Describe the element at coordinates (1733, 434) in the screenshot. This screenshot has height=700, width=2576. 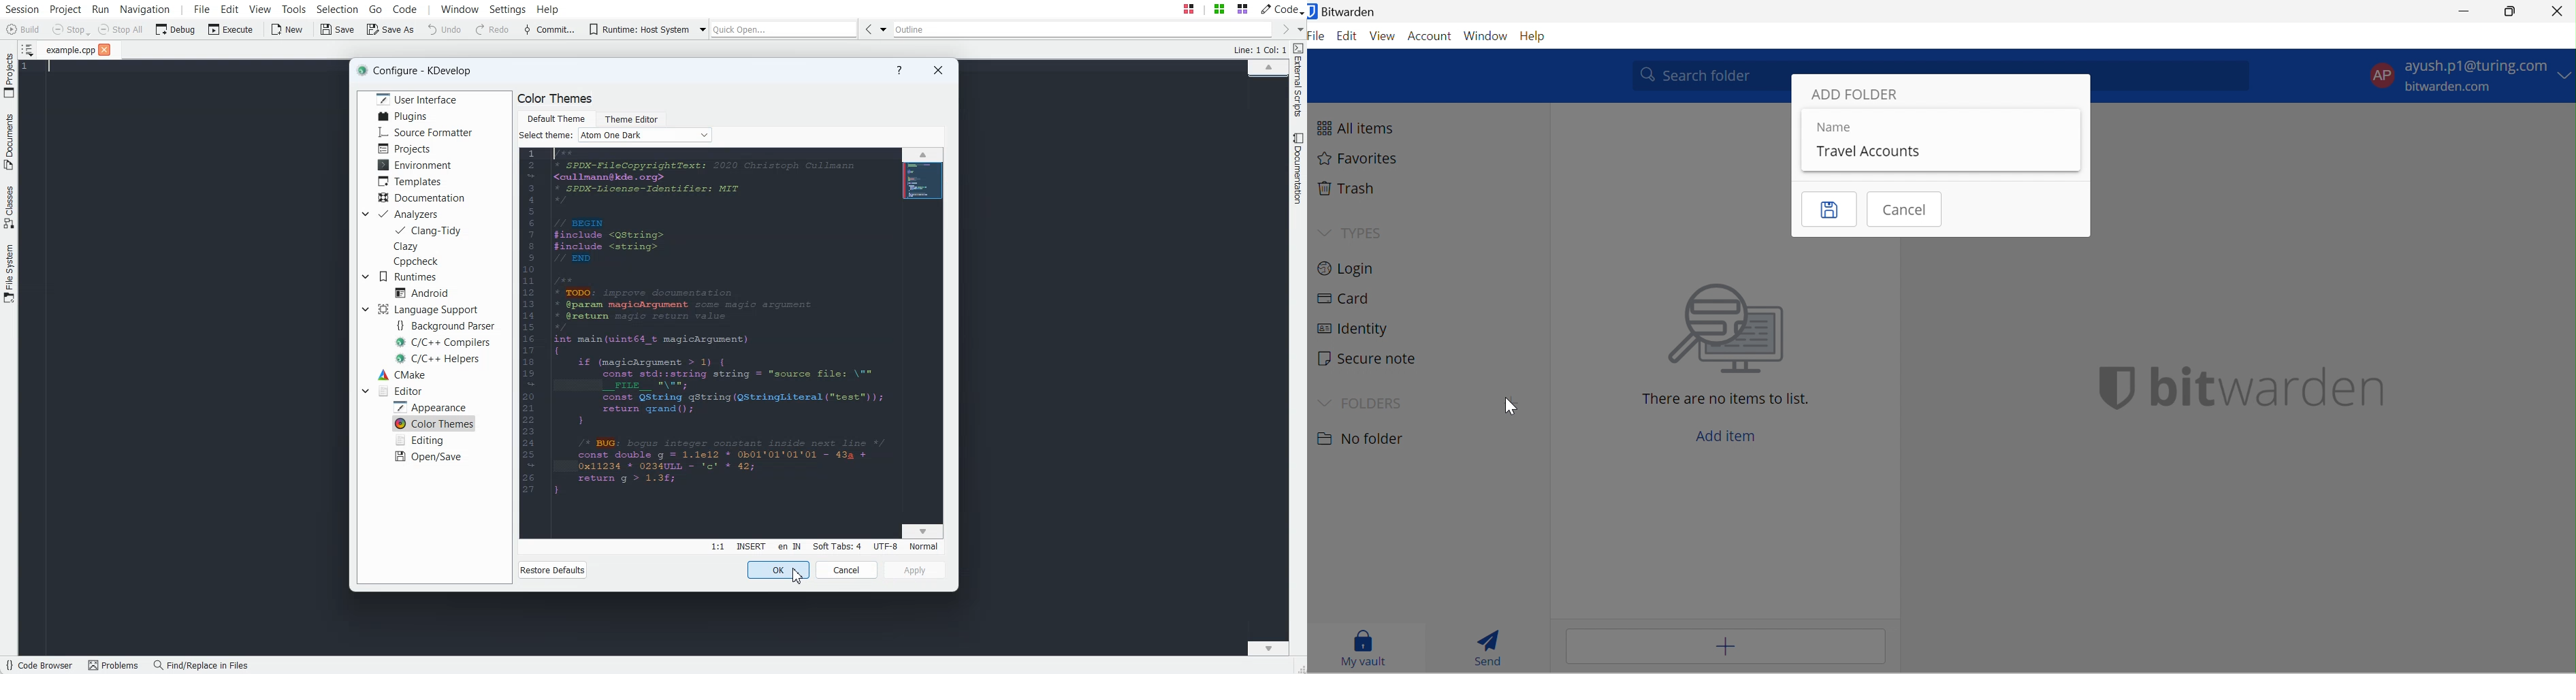
I see `Add item` at that location.